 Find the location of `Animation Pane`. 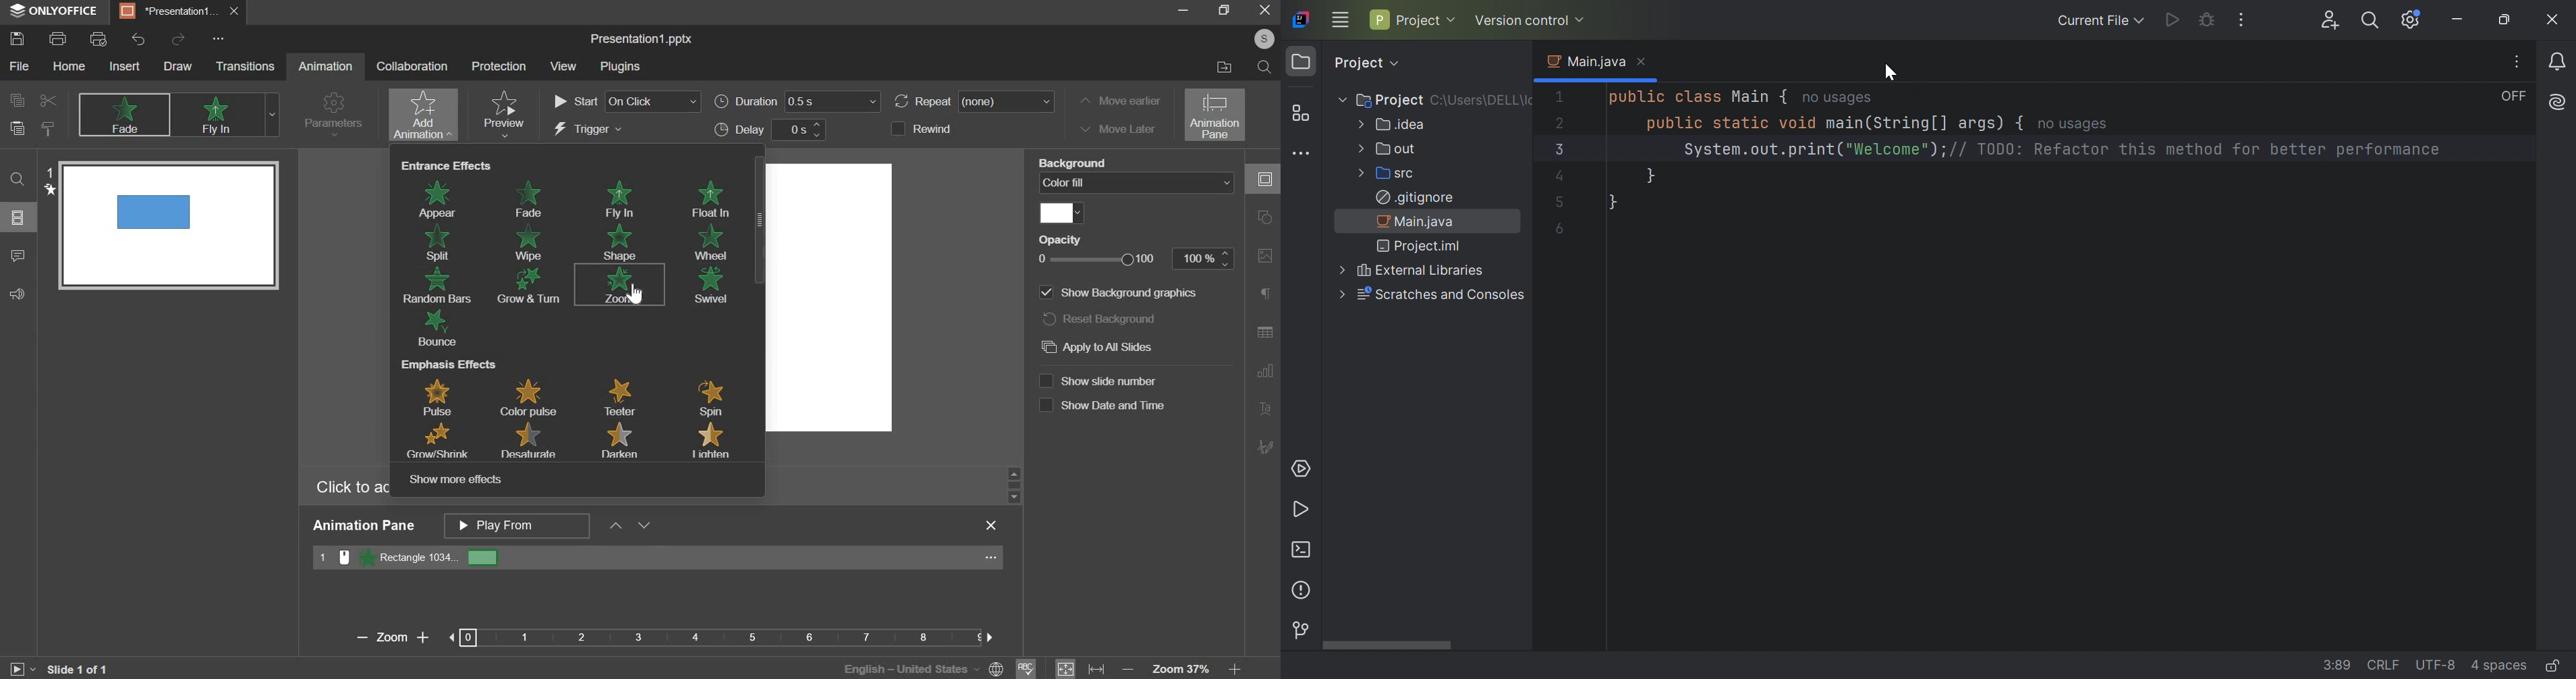

Animation Pane is located at coordinates (1264, 327).